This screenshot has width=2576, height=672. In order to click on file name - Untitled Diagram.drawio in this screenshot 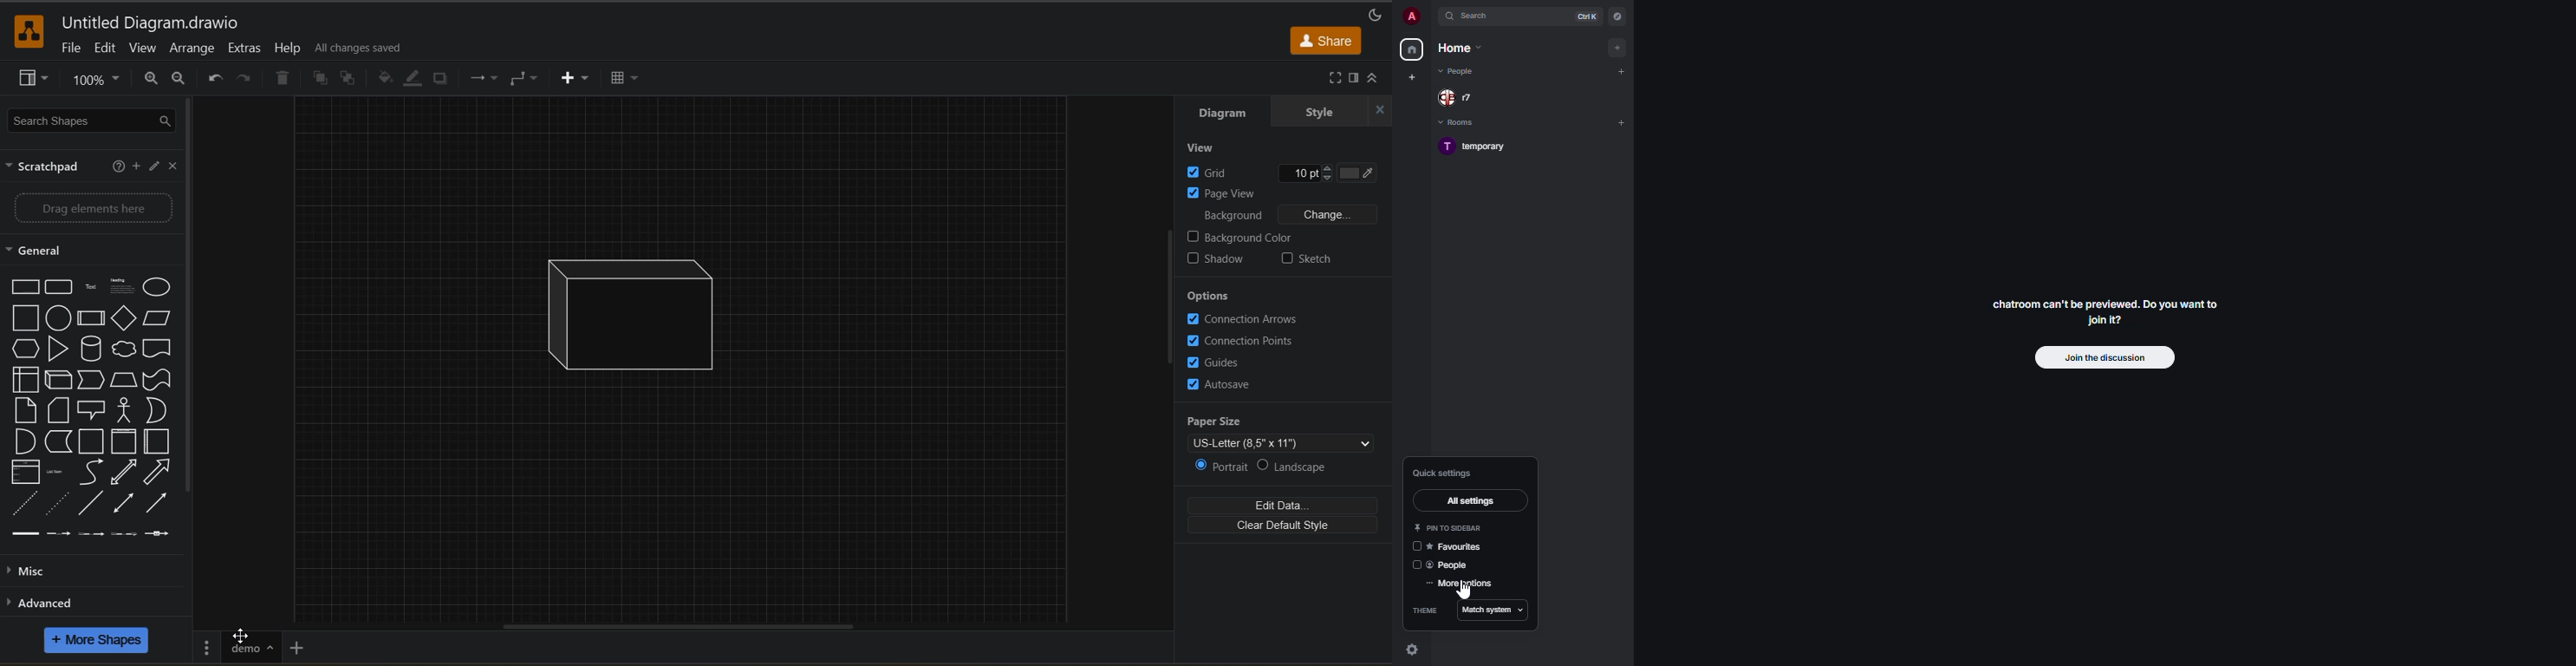, I will do `click(157, 23)`.